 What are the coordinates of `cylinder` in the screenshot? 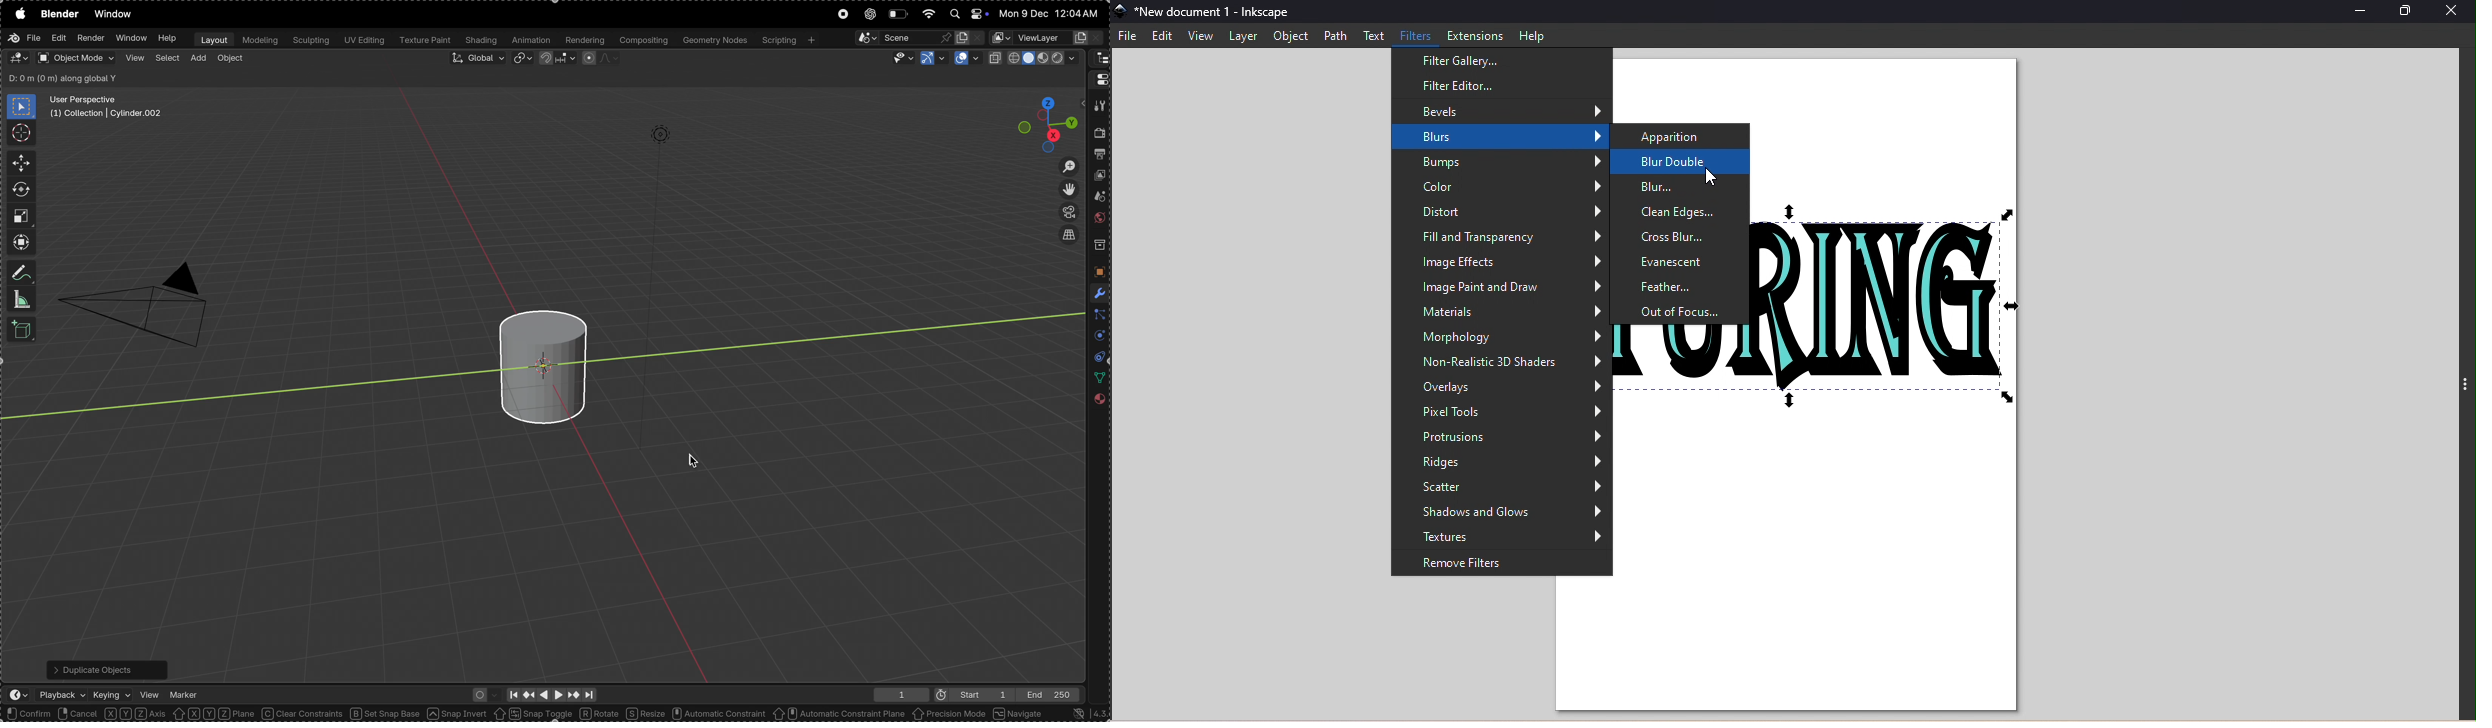 It's located at (537, 361).